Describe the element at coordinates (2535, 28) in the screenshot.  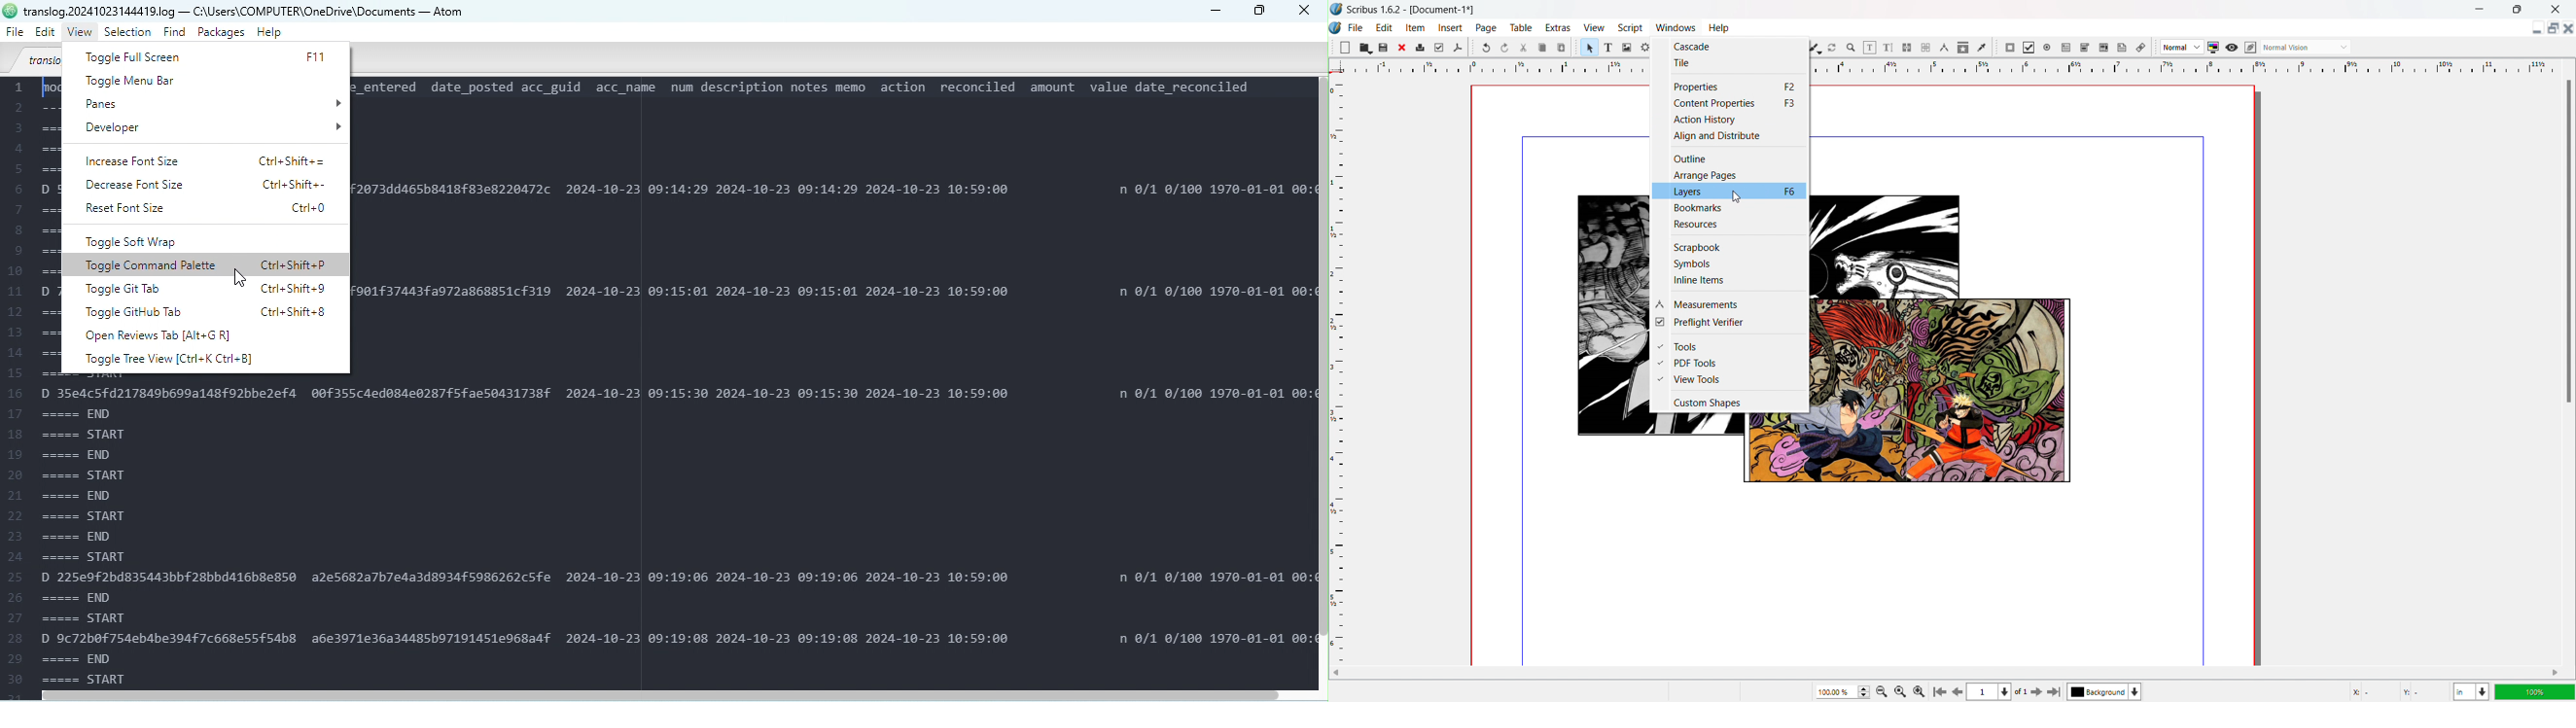
I see `minimize document` at that location.